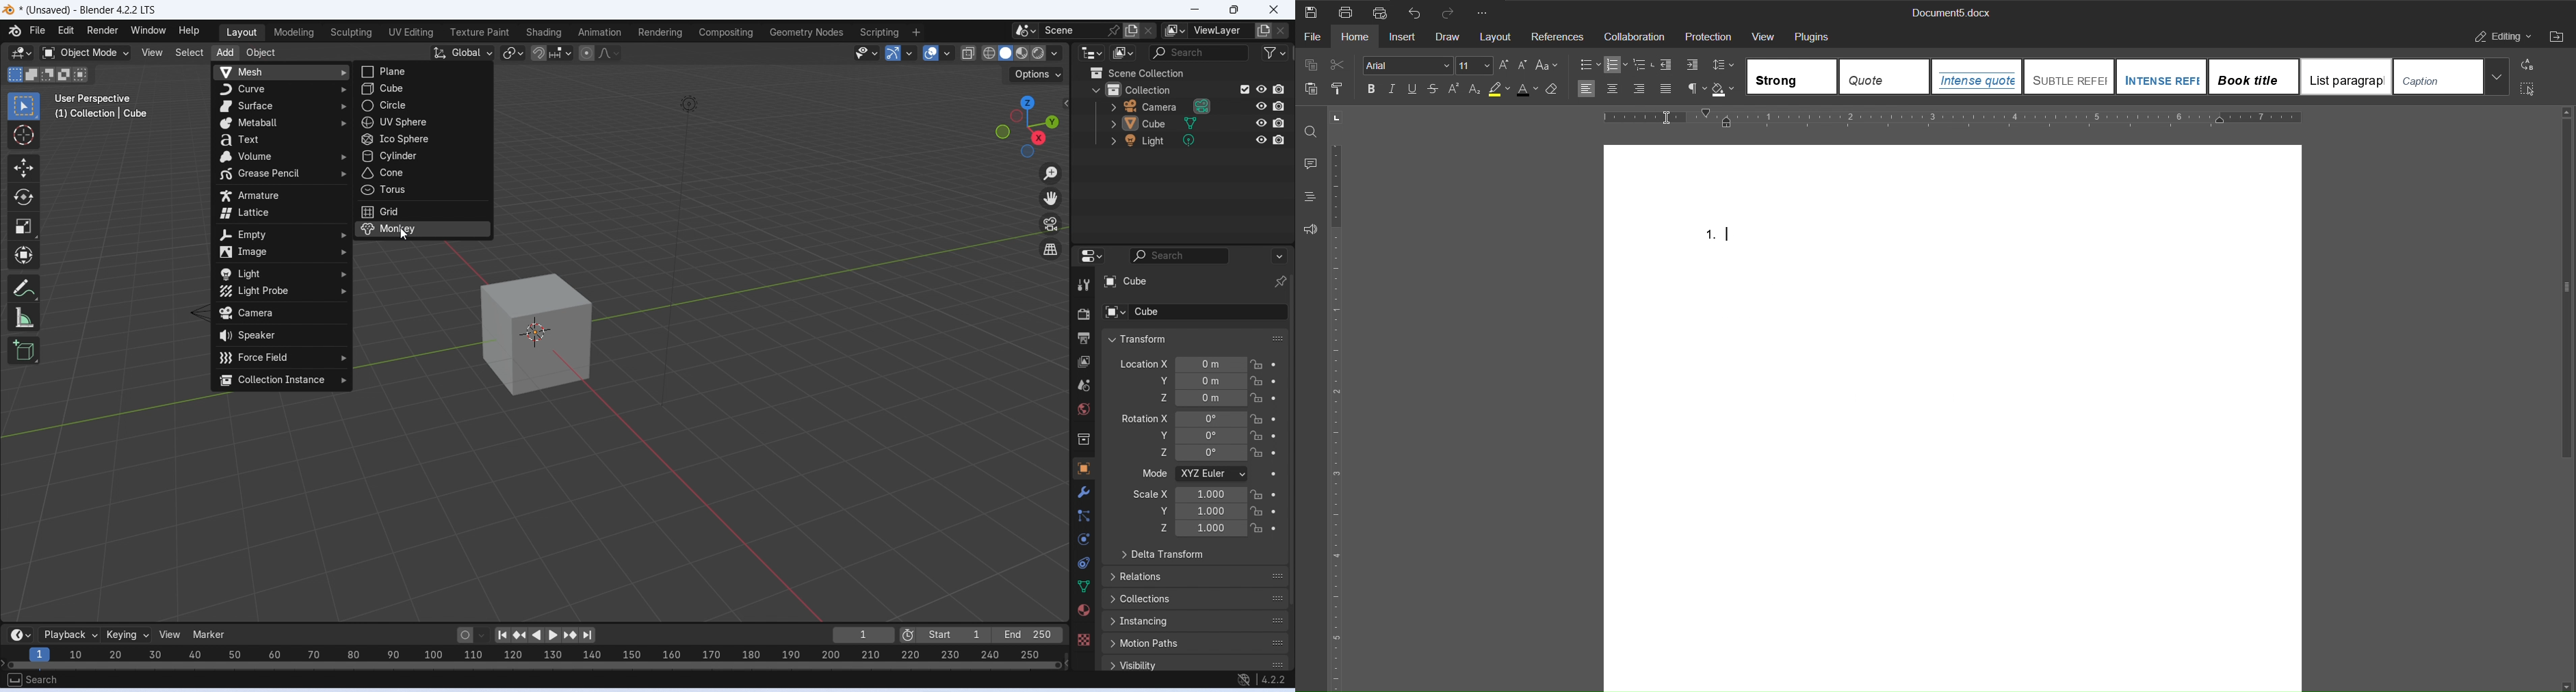 Image resolution: width=2576 pixels, height=700 pixels. I want to click on output, so click(1084, 338).